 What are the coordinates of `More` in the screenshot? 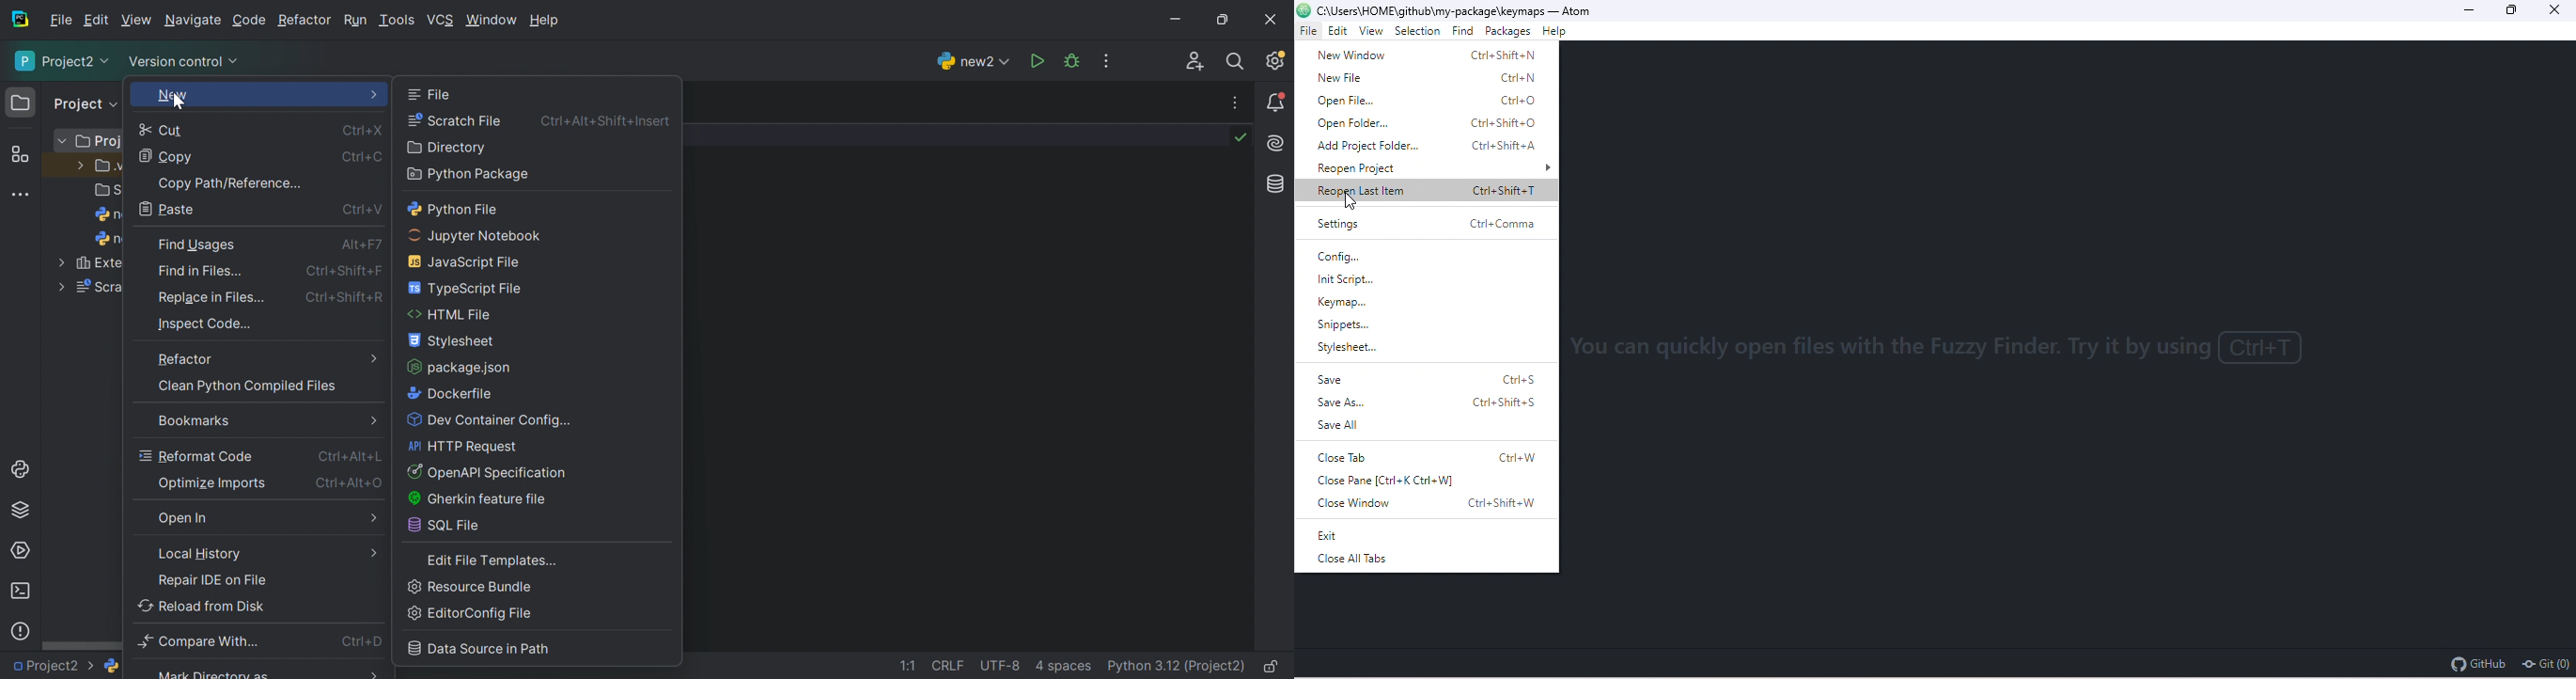 It's located at (60, 139).